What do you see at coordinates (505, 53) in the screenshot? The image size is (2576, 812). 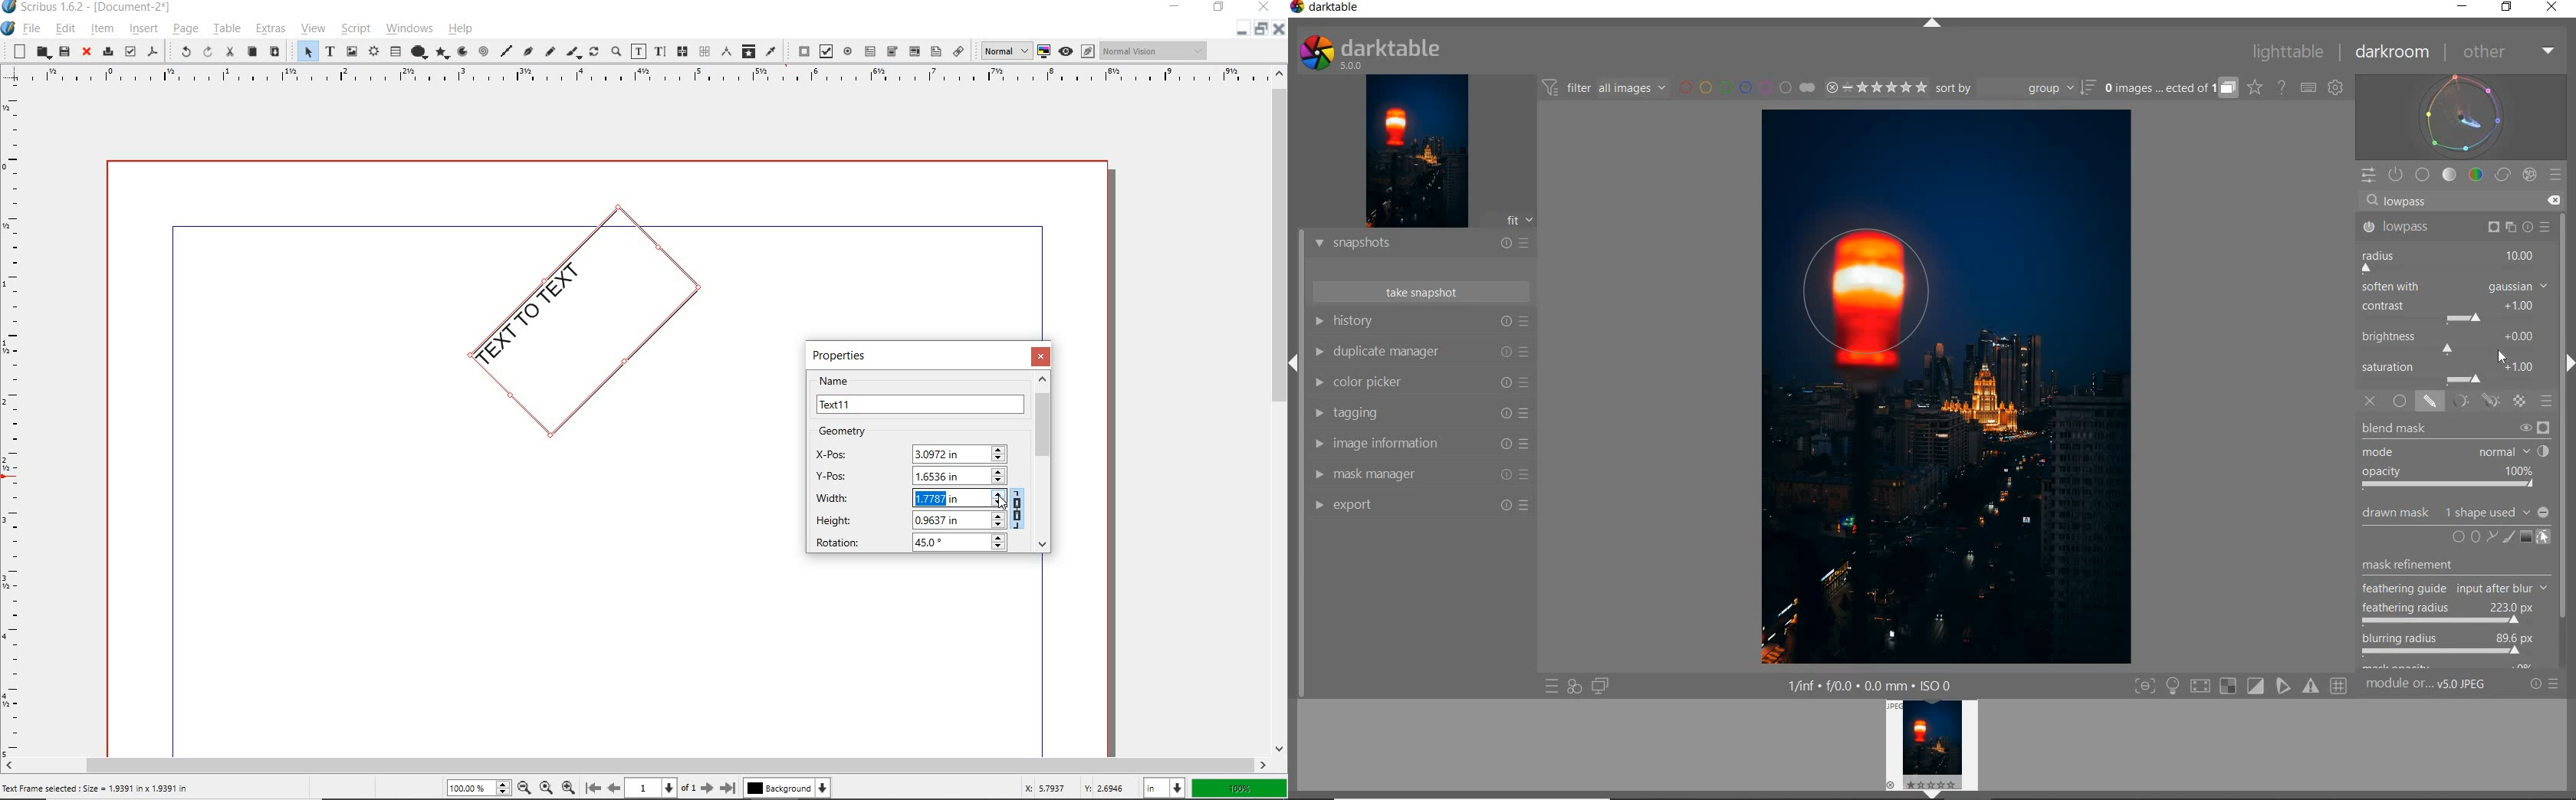 I see `line` at bounding box center [505, 53].